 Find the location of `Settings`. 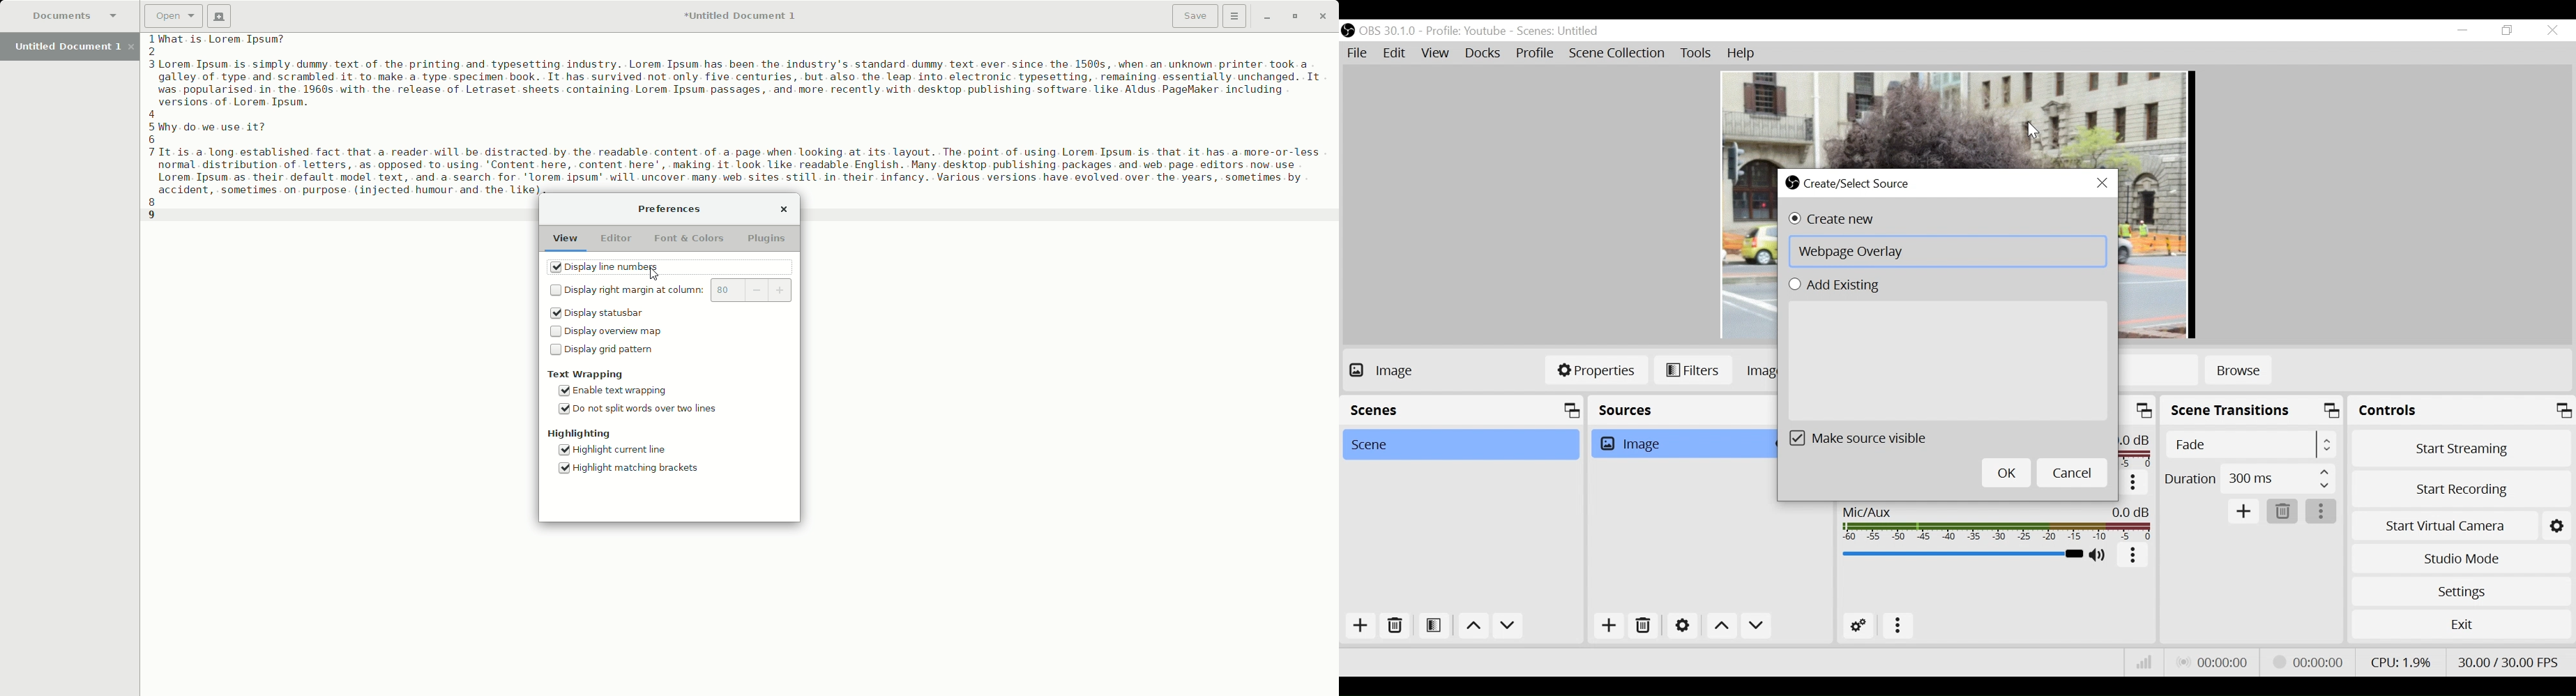

Settings is located at coordinates (2461, 590).